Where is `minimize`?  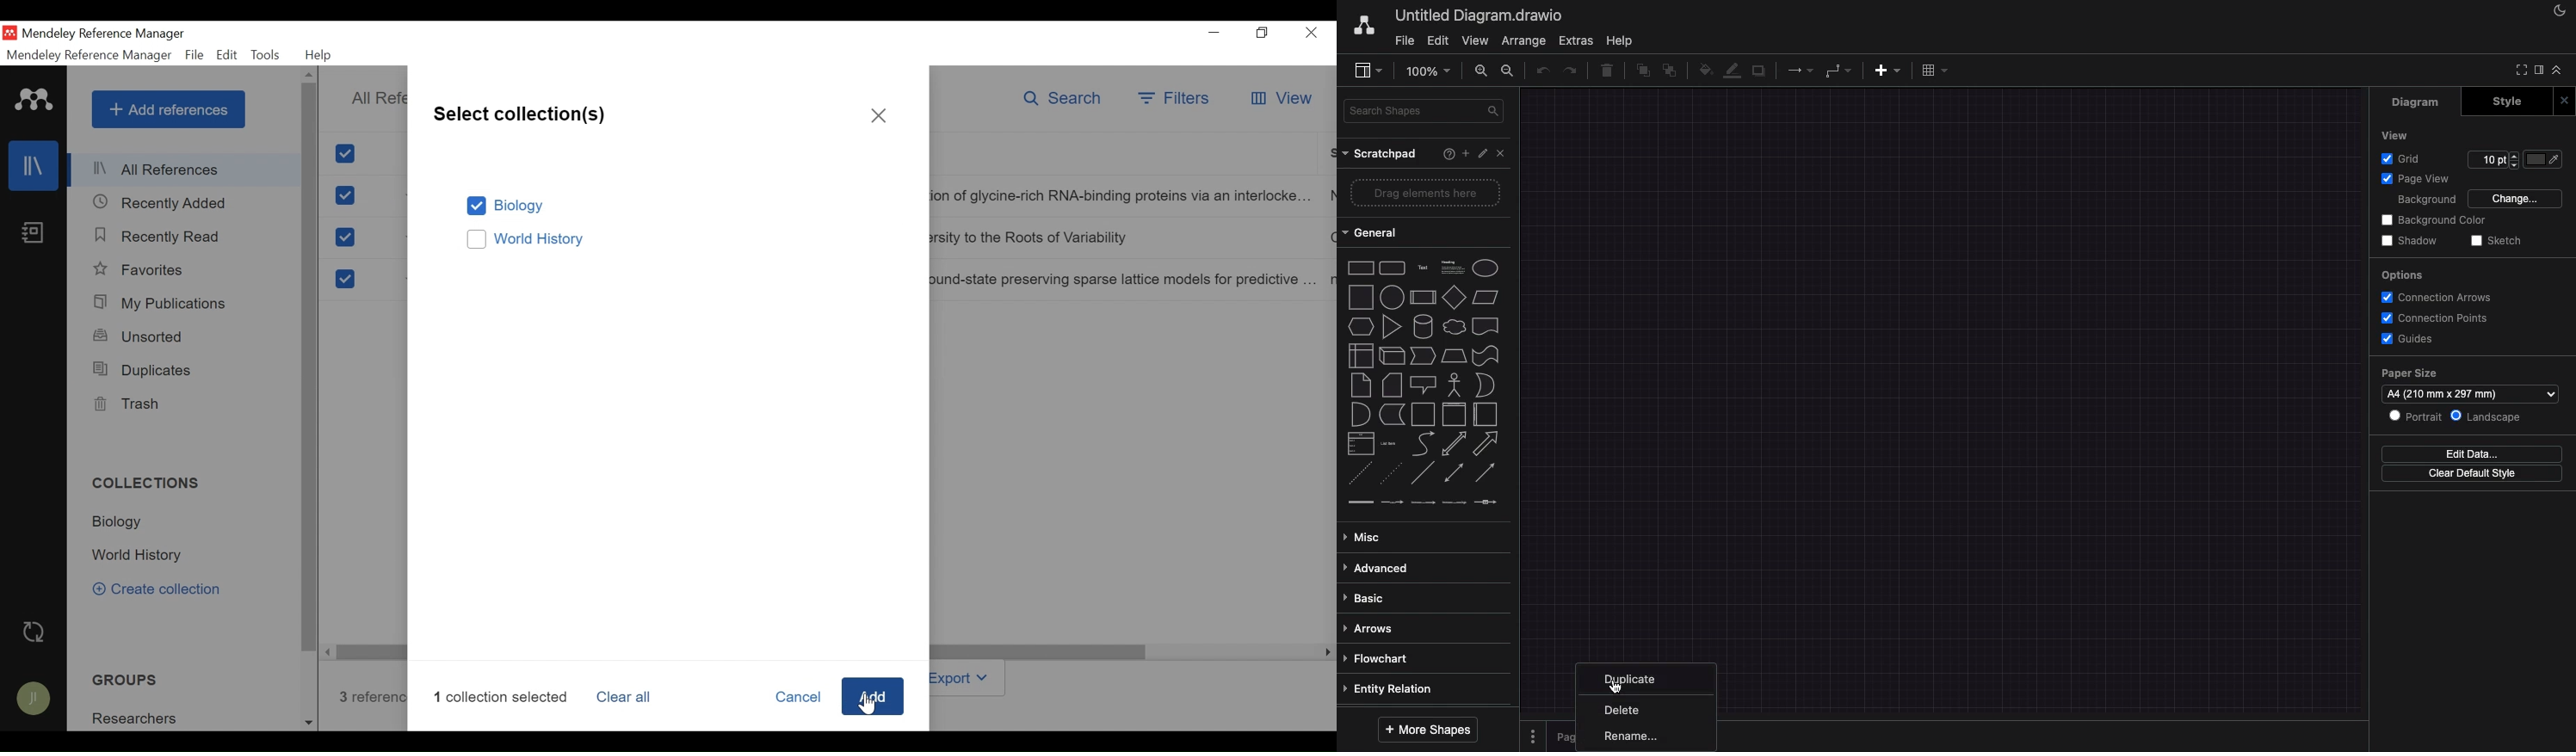 minimize is located at coordinates (1215, 32).